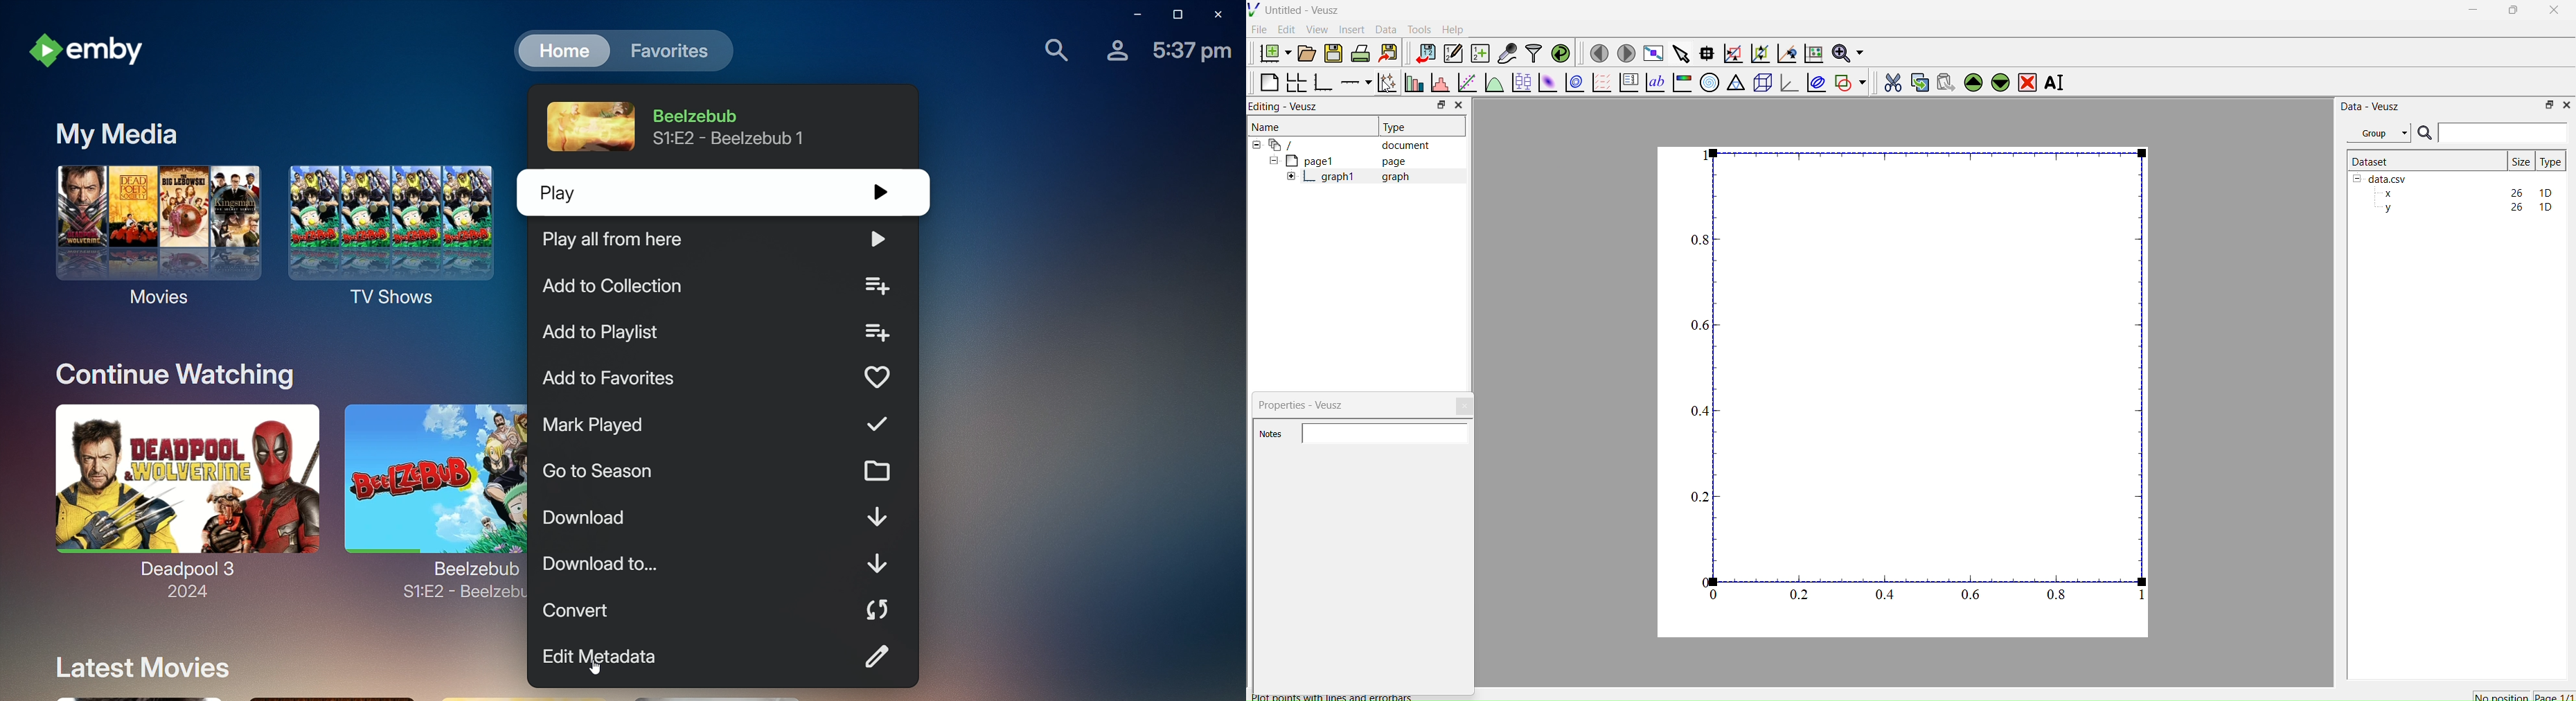  Describe the element at coordinates (2057, 82) in the screenshot. I see `Rename` at that location.